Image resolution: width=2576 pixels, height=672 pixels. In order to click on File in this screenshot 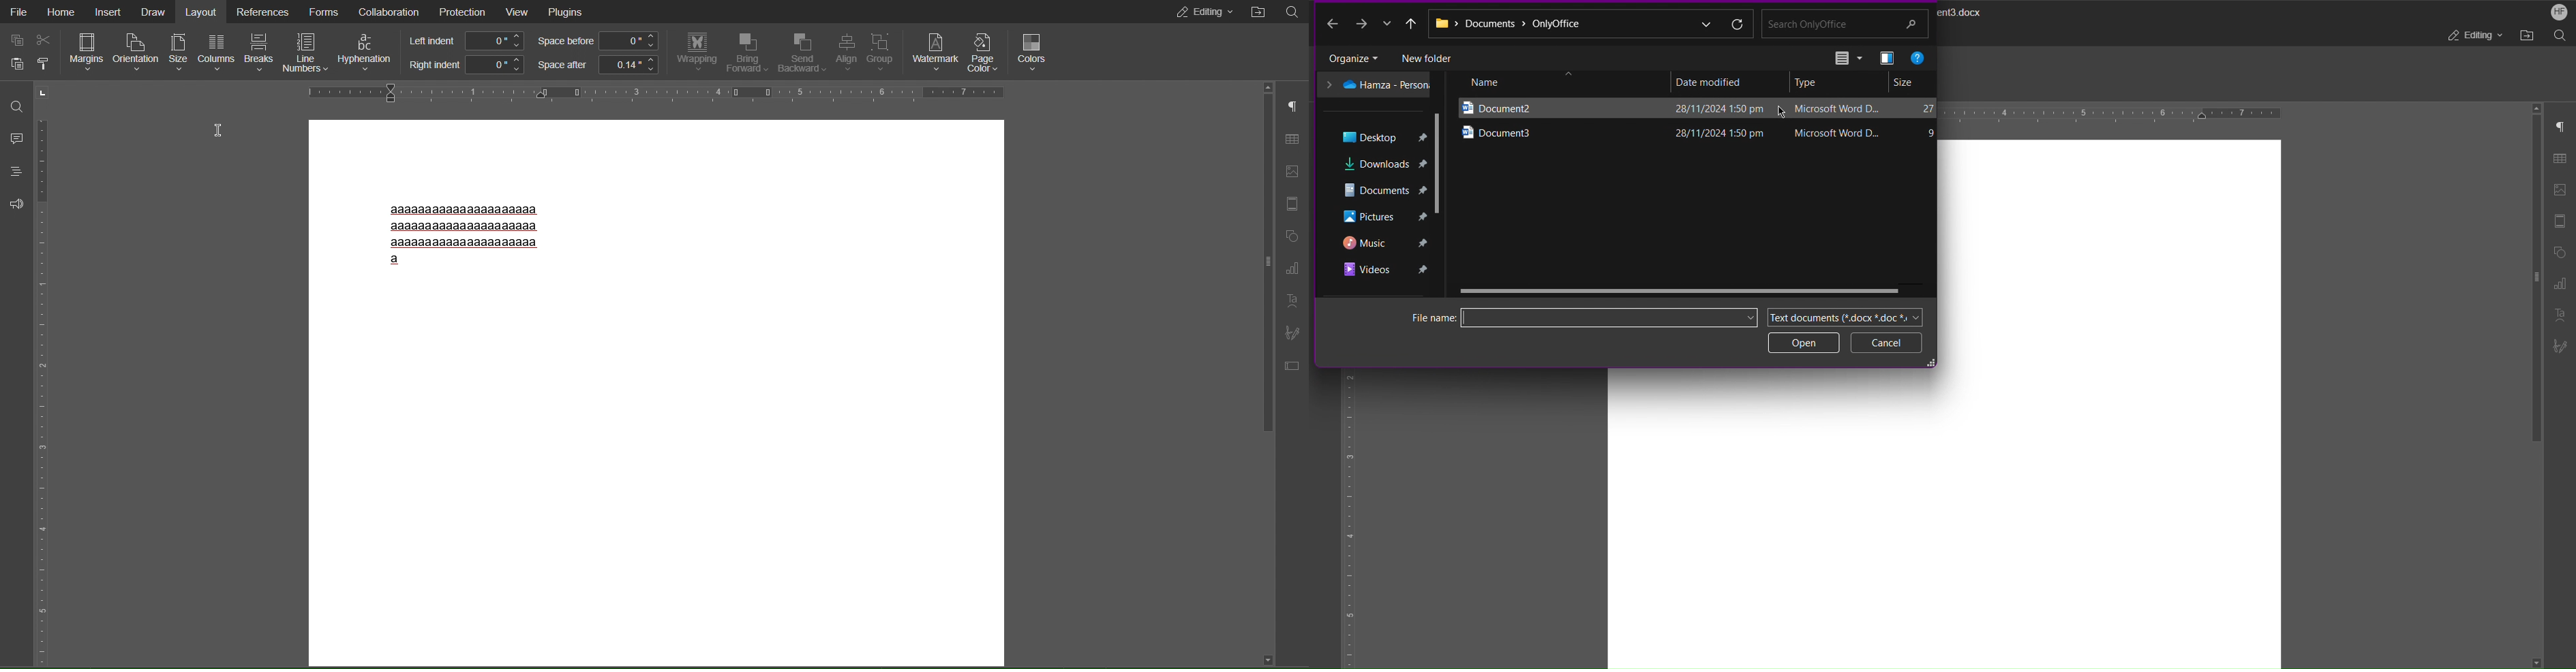, I will do `click(19, 12)`.